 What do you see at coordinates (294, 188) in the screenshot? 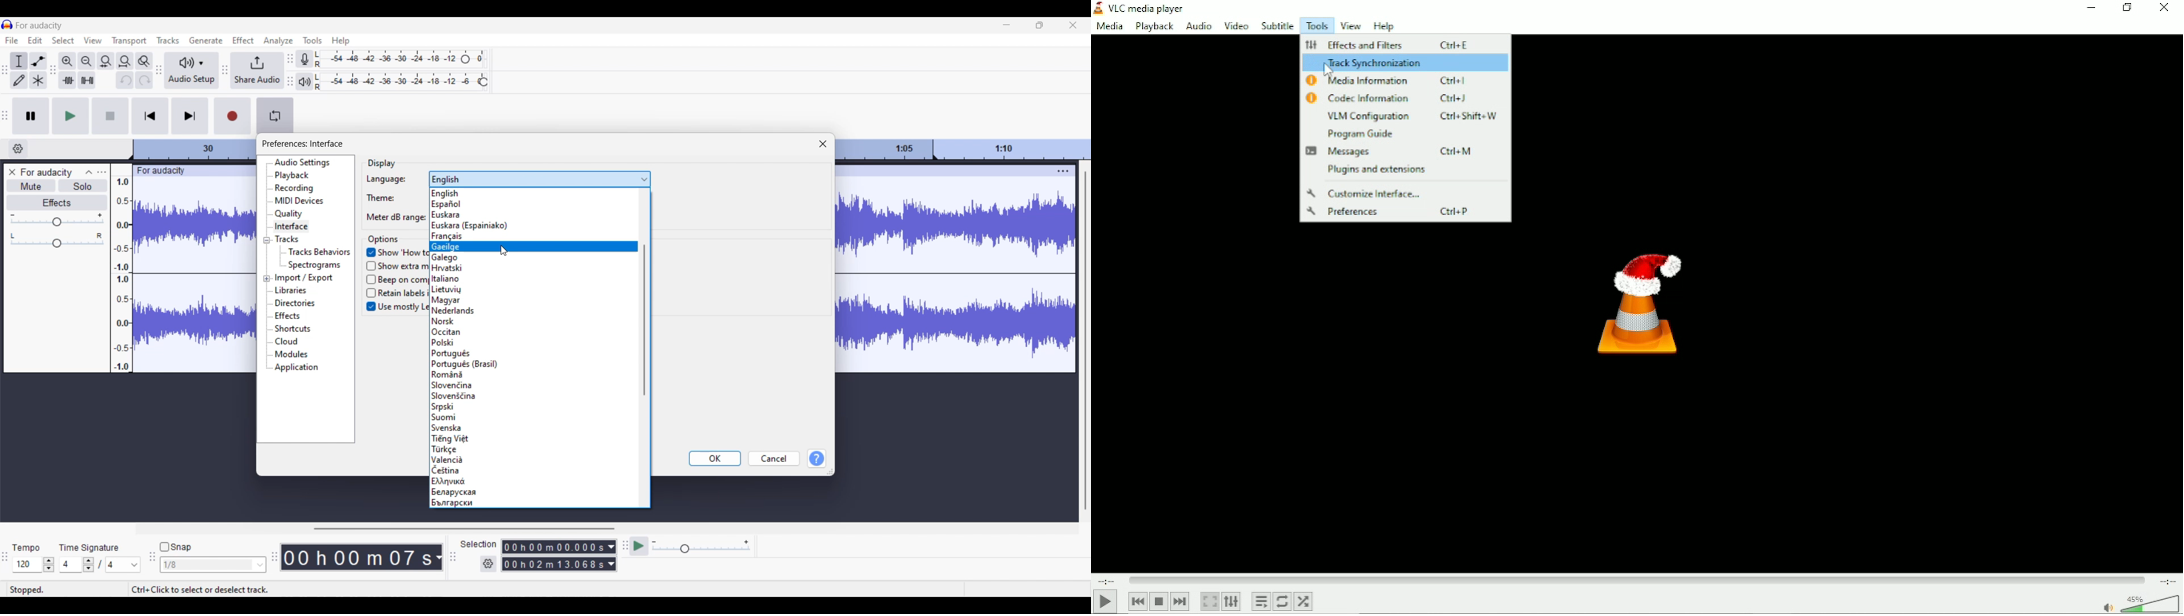
I see `Recording` at bounding box center [294, 188].